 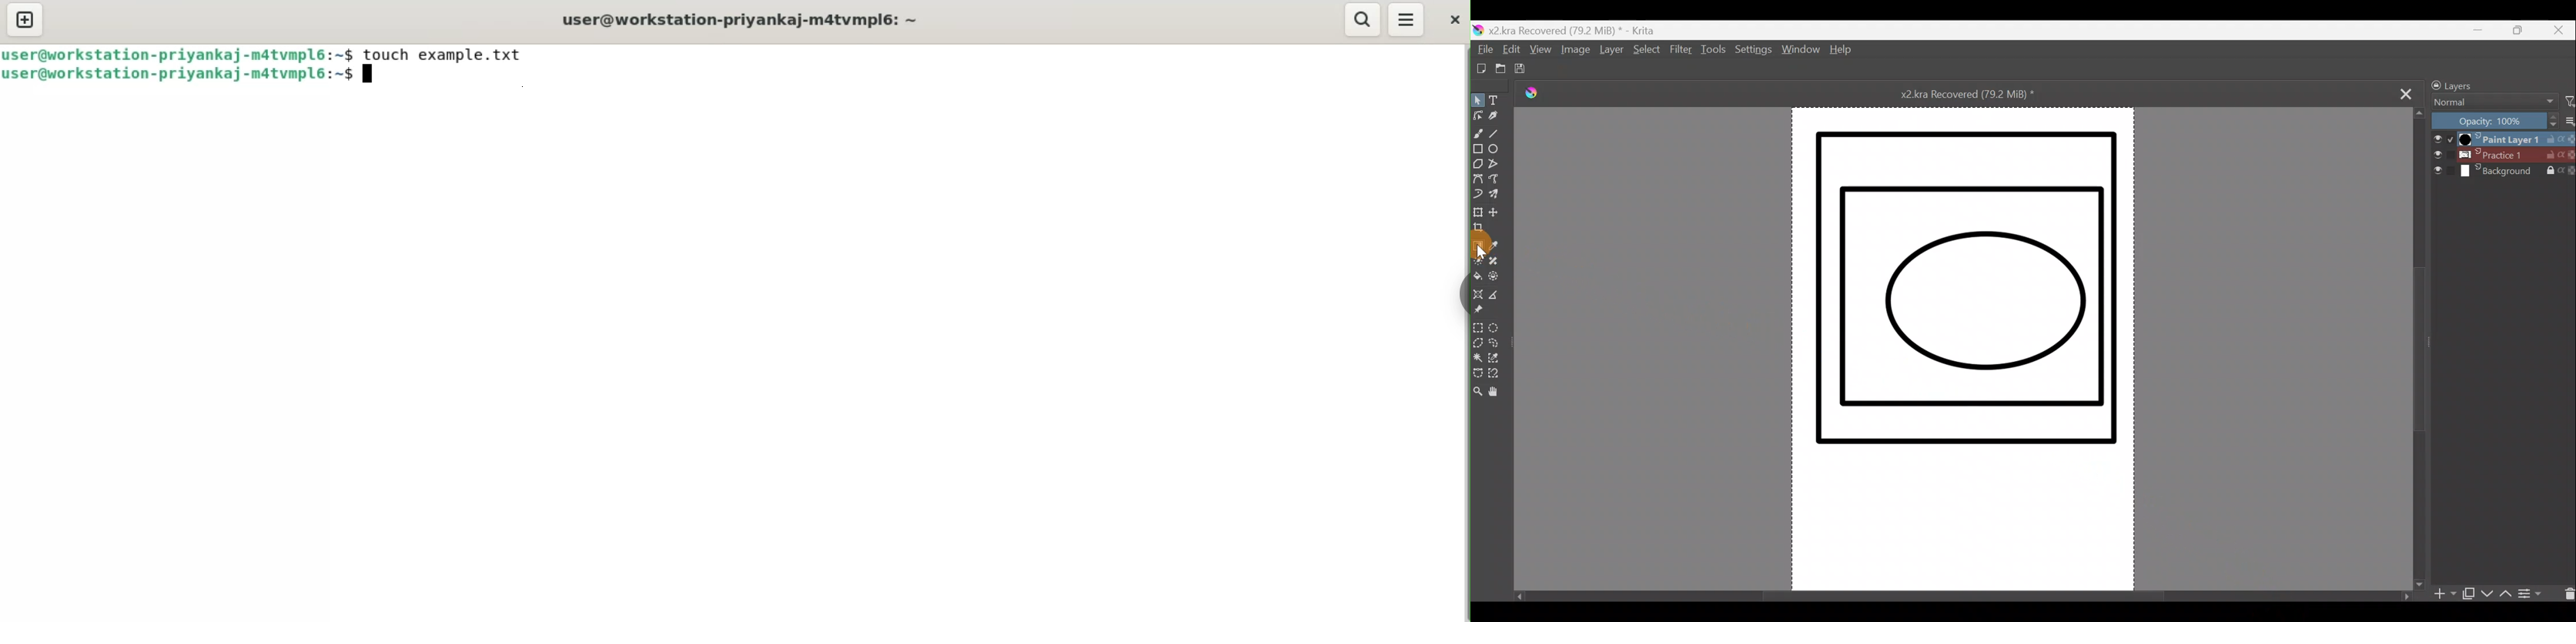 What do you see at coordinates (1477, 344) in the screenshot?
I see `Polgonal selection tool` at bounding box center [1477, 344].